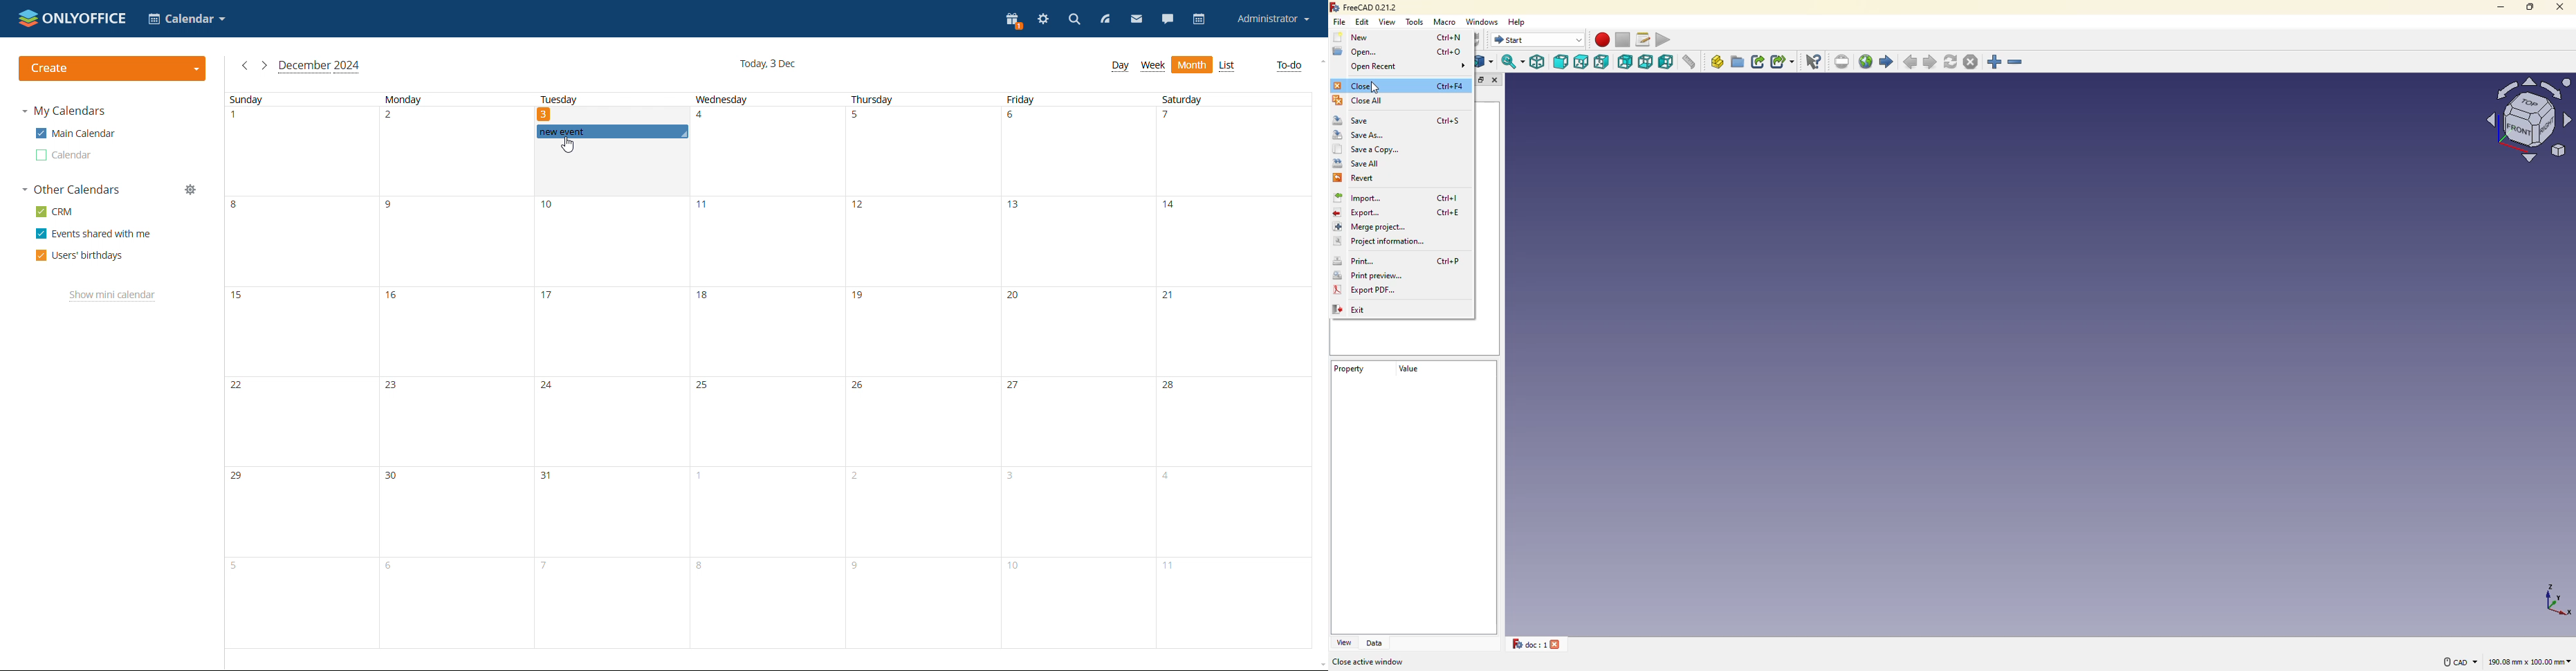 This screenshot has height=672, width=2576. Describe the element at coordinates (1357, 179) in the screenshot. I see `revert` at that location.